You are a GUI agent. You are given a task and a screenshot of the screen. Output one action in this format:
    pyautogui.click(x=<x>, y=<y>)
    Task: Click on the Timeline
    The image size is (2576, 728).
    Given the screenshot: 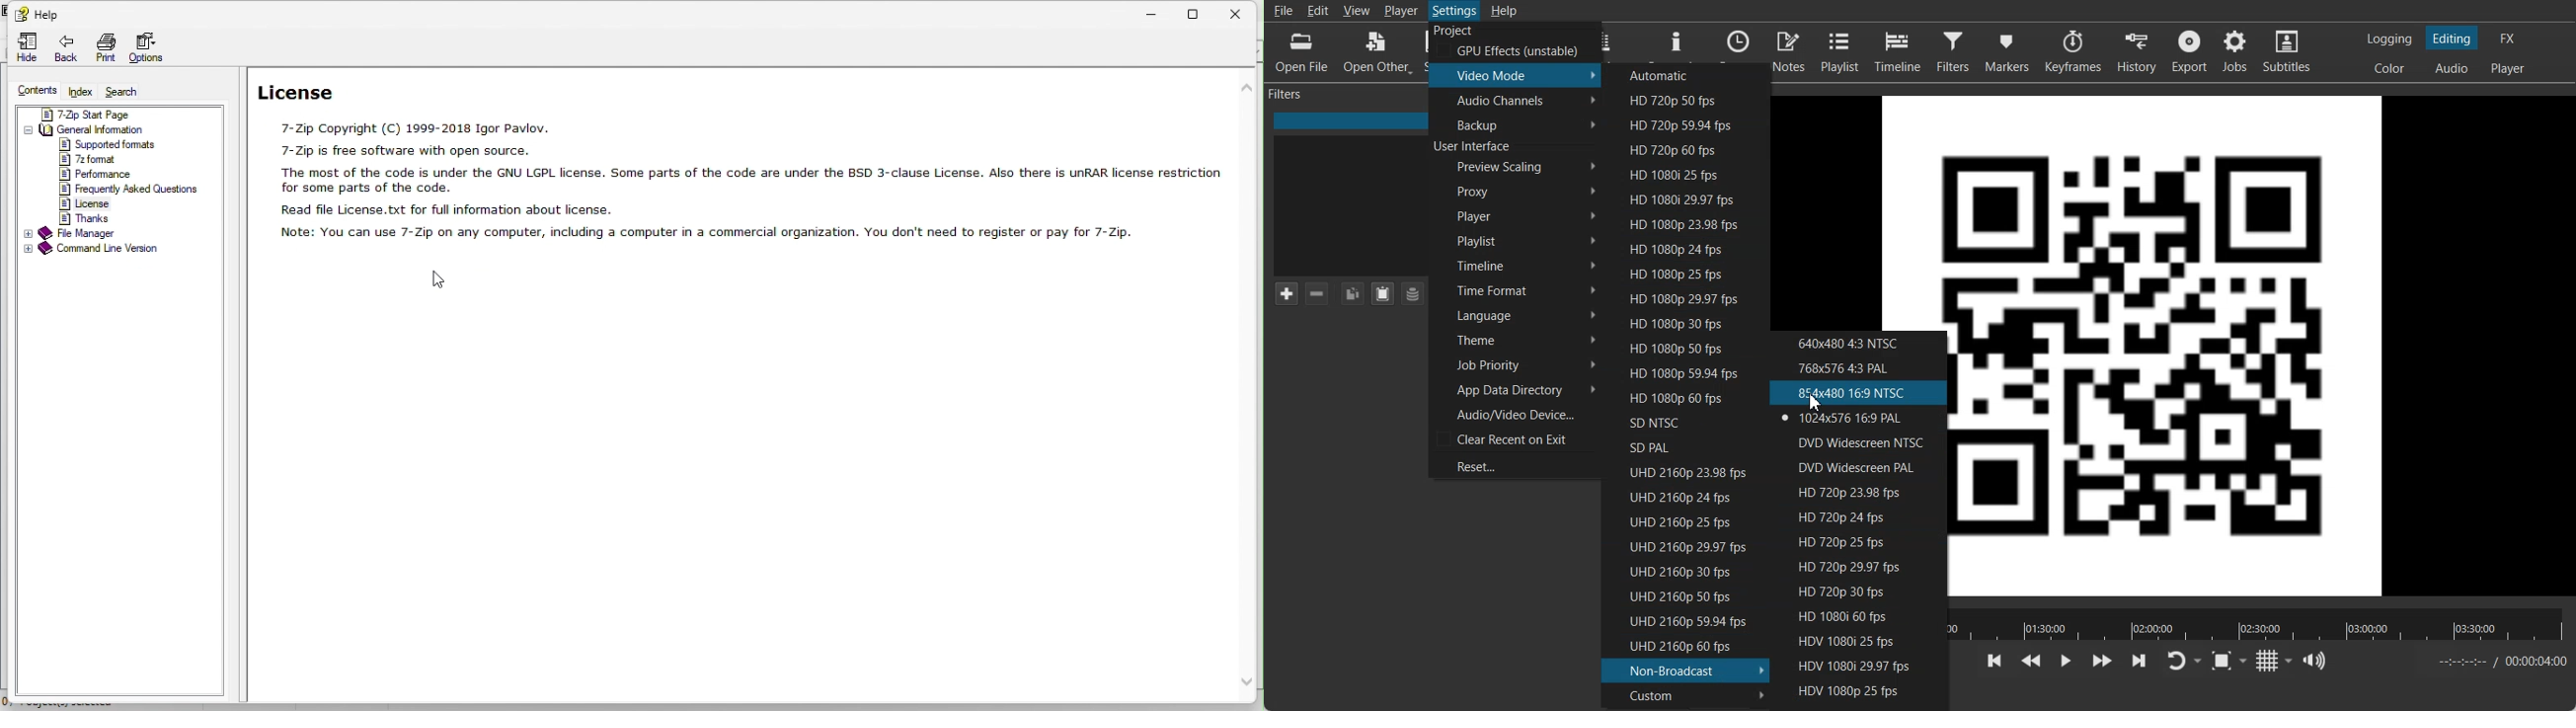 What is the action you would take?
    pyautogui.click(x=1515, y=264)
    